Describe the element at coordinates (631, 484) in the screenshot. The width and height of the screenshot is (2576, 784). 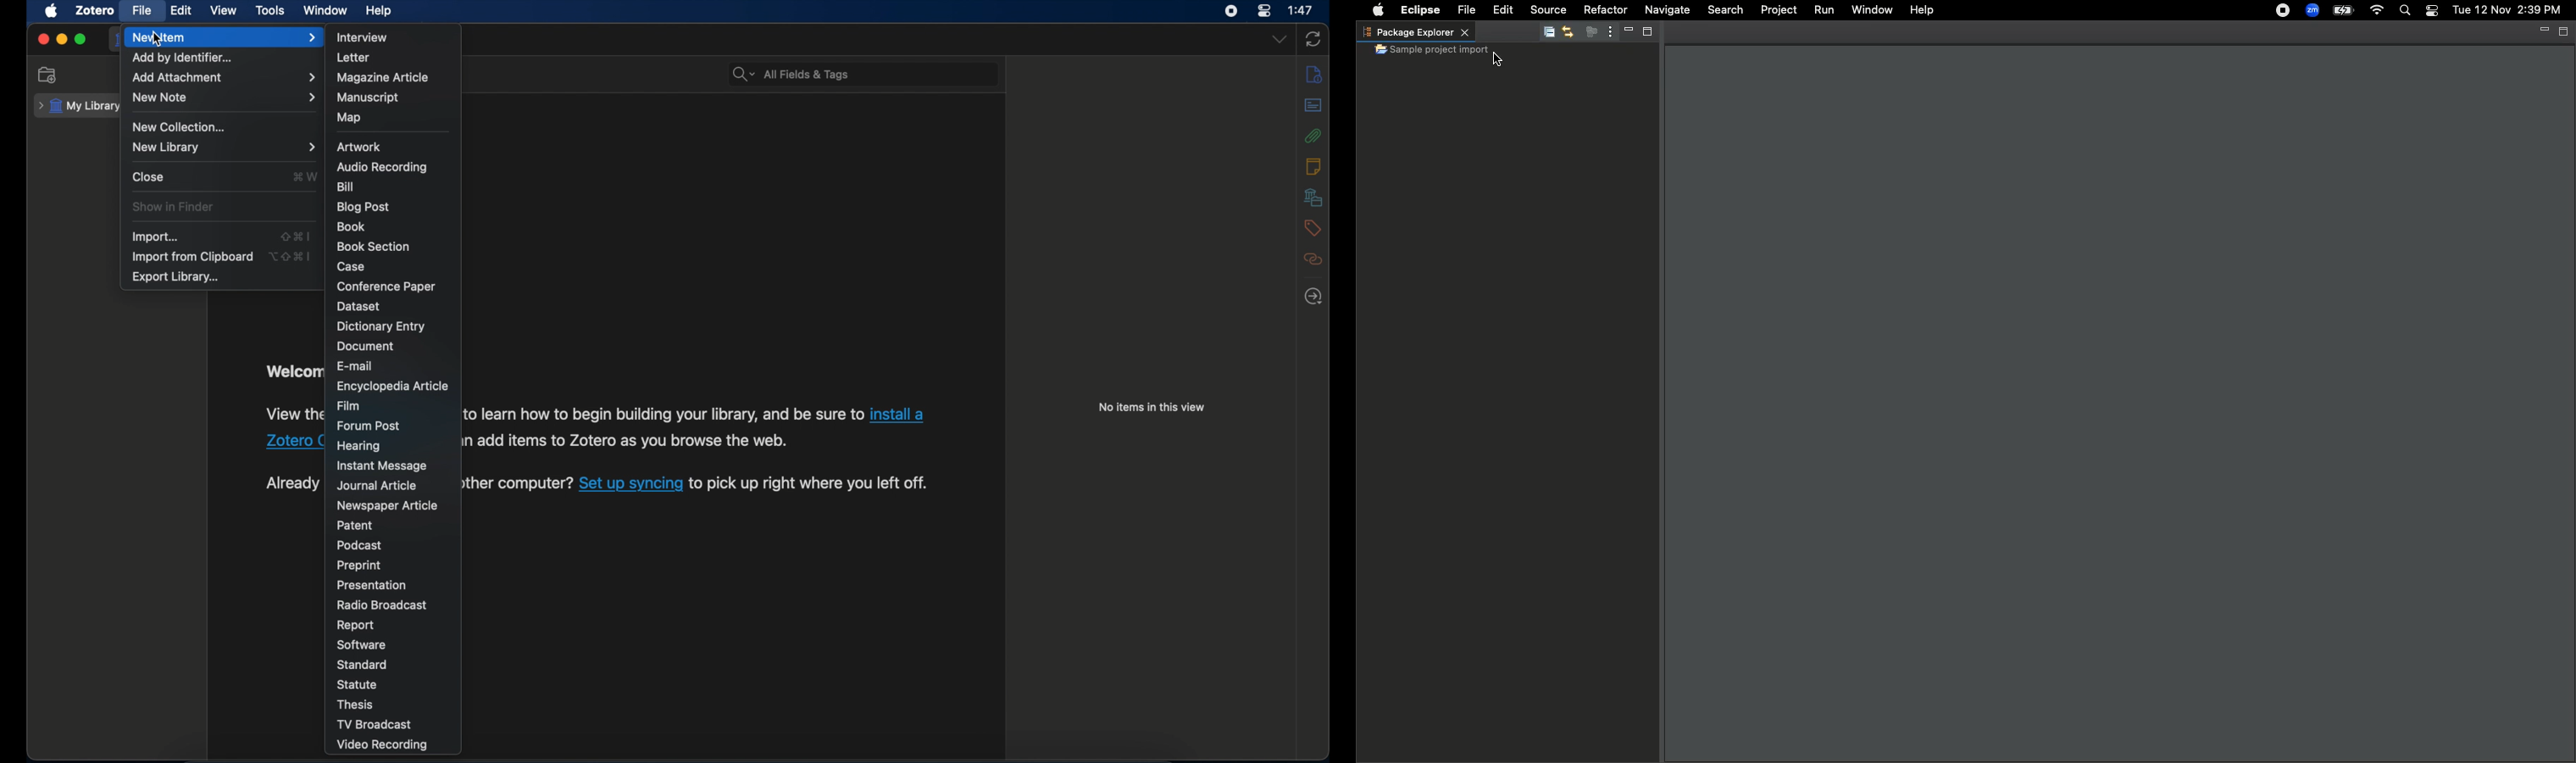
I see `Set up syncing` at that location.